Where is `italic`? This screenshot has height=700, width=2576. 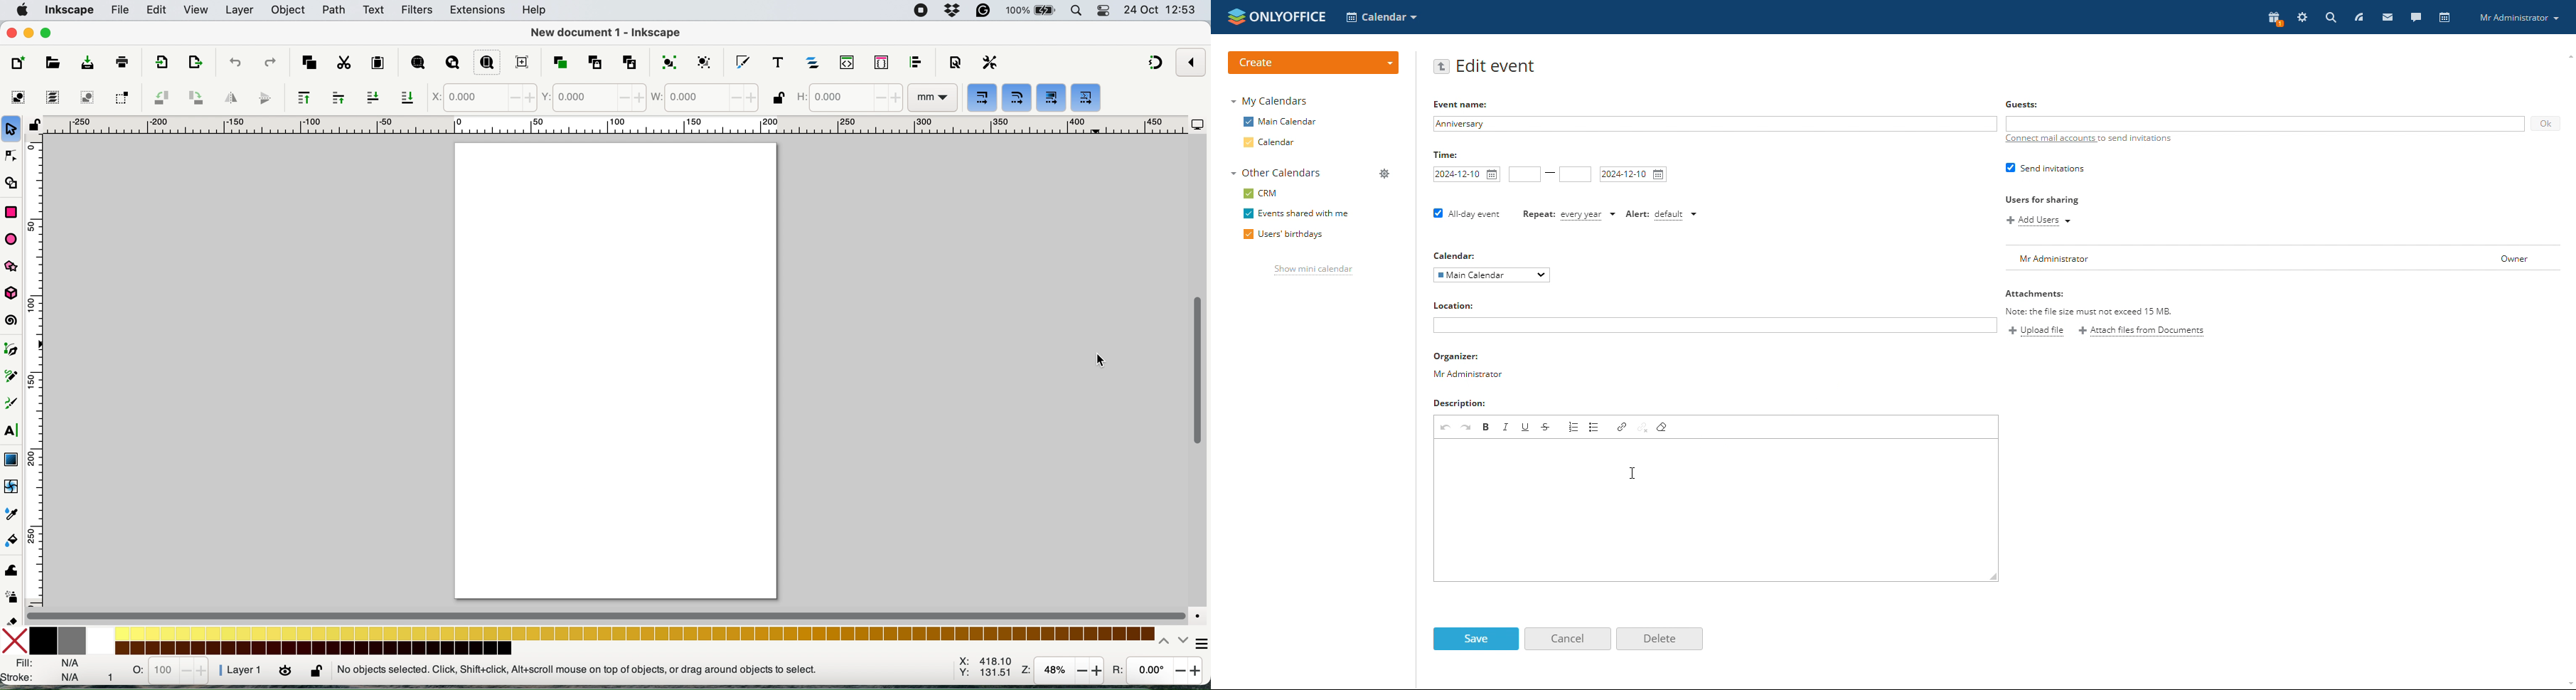
italic is located at coordinates (1506, 426).